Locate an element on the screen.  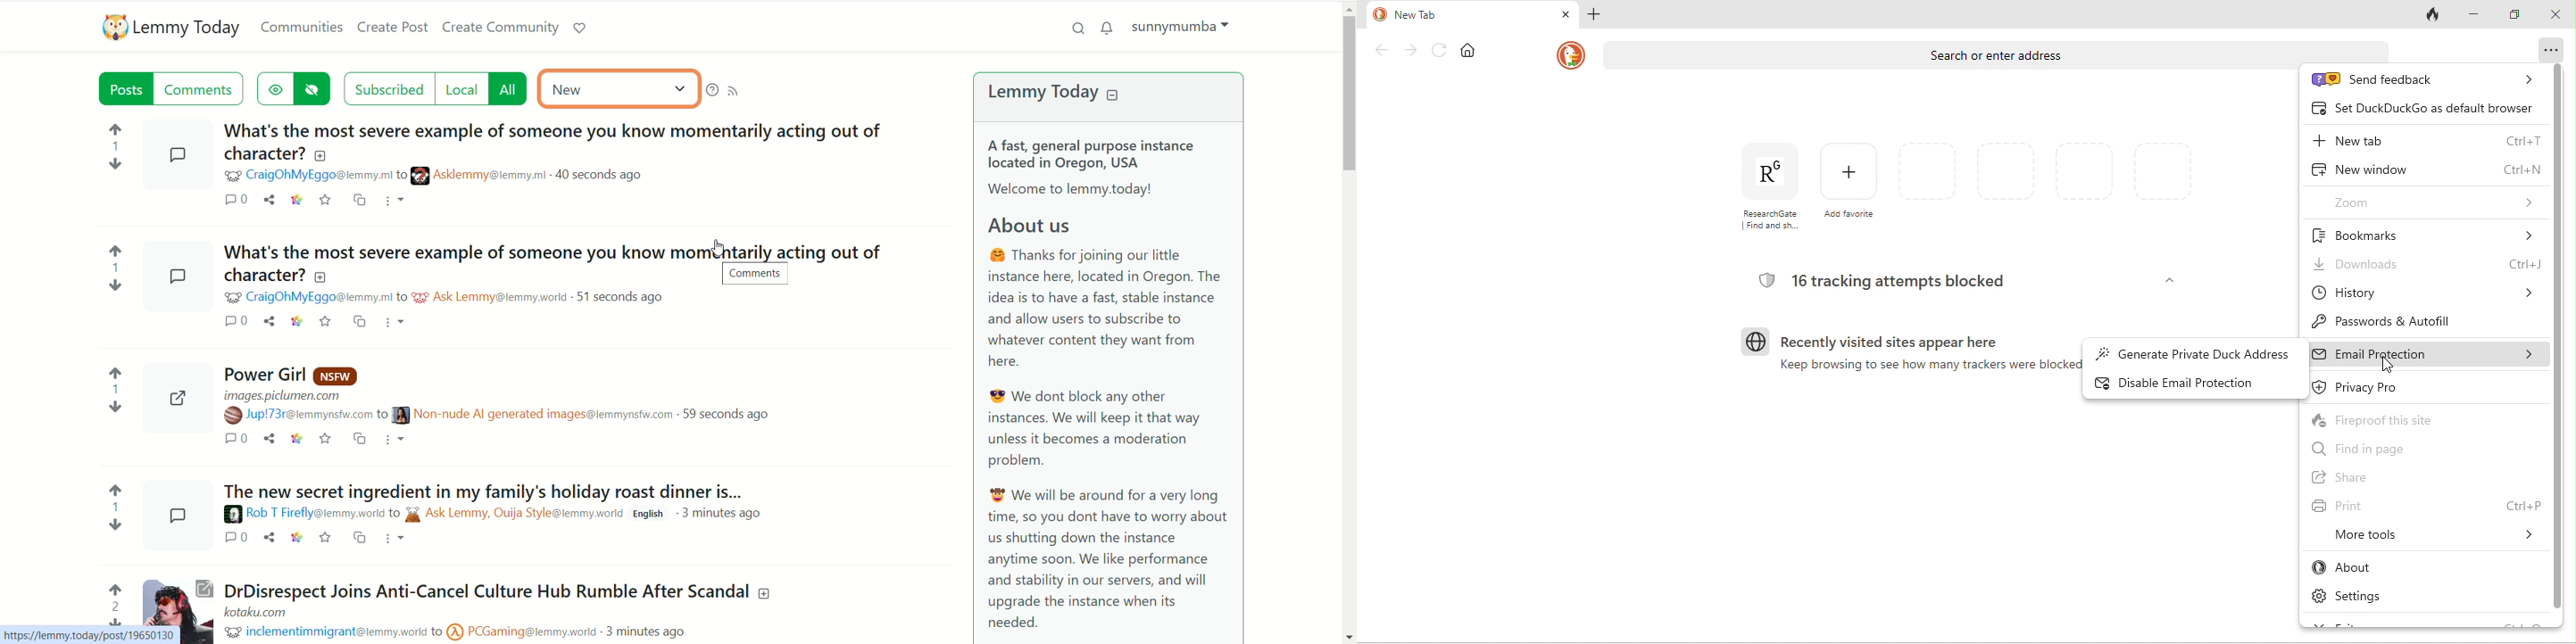
RSS is located at coordinates (736, 90).